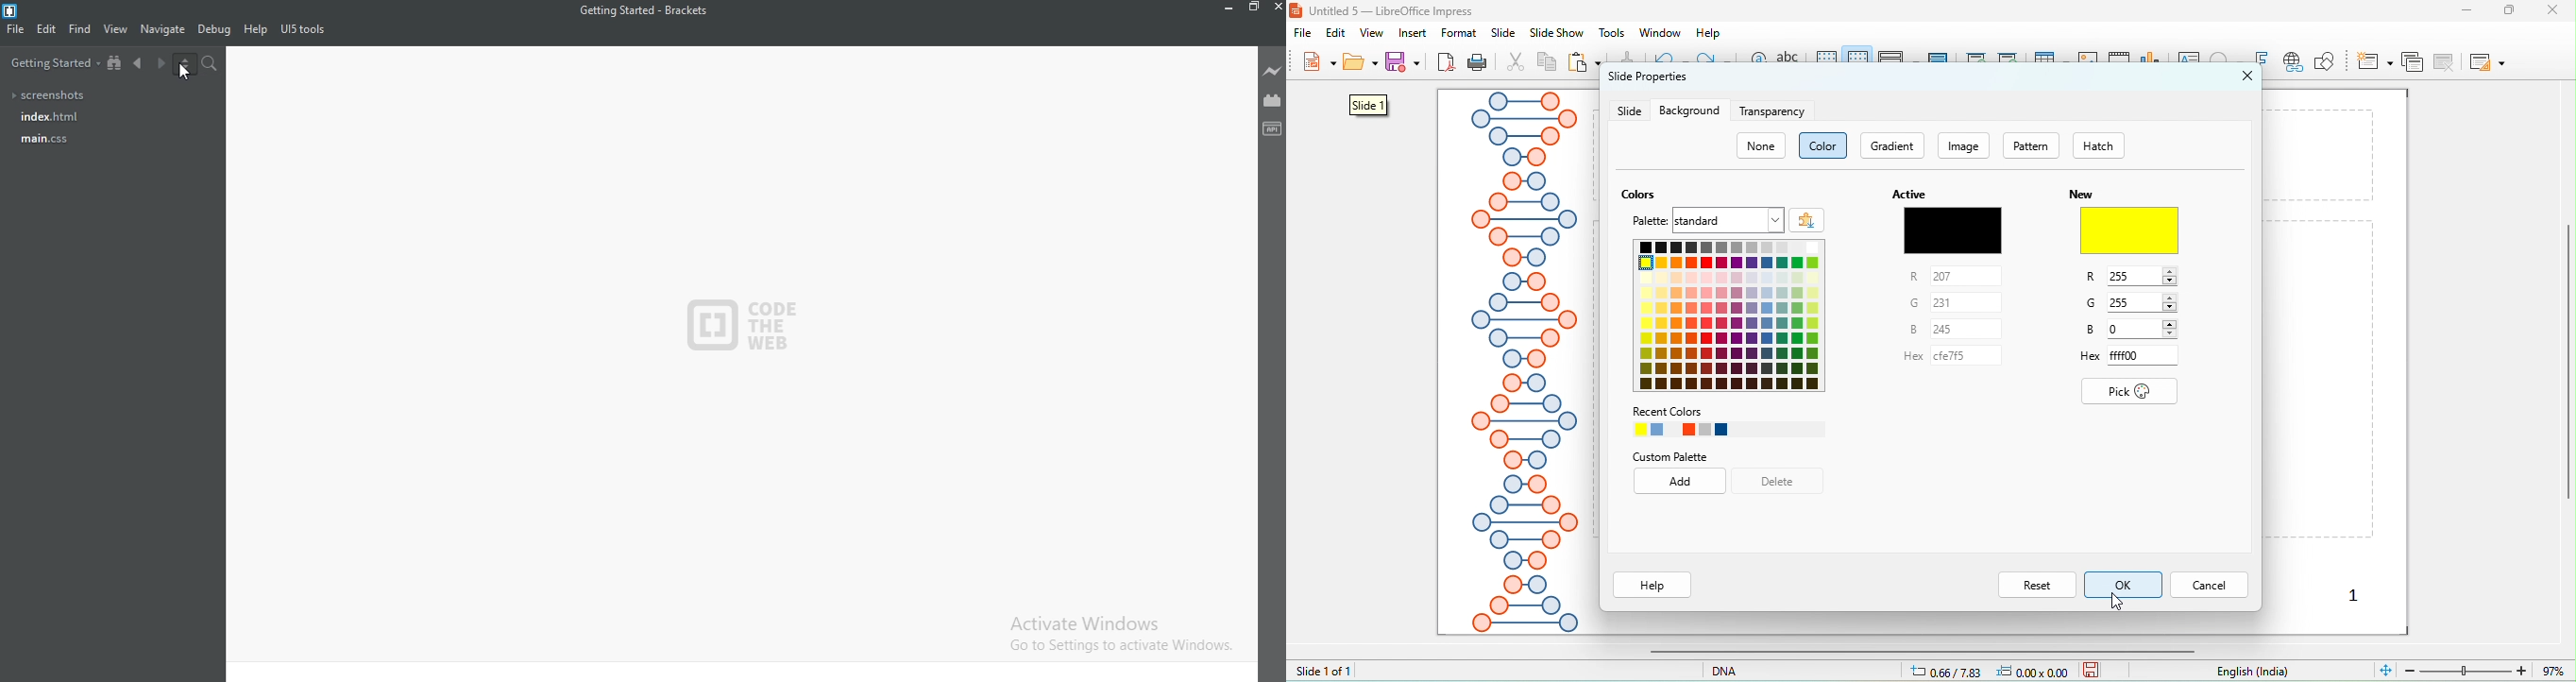 Image resolution: width=2576 pixels, height=700 pixels. Describe the element at coordinates (2357, 594) in the screenshot. I see `1` at that location.